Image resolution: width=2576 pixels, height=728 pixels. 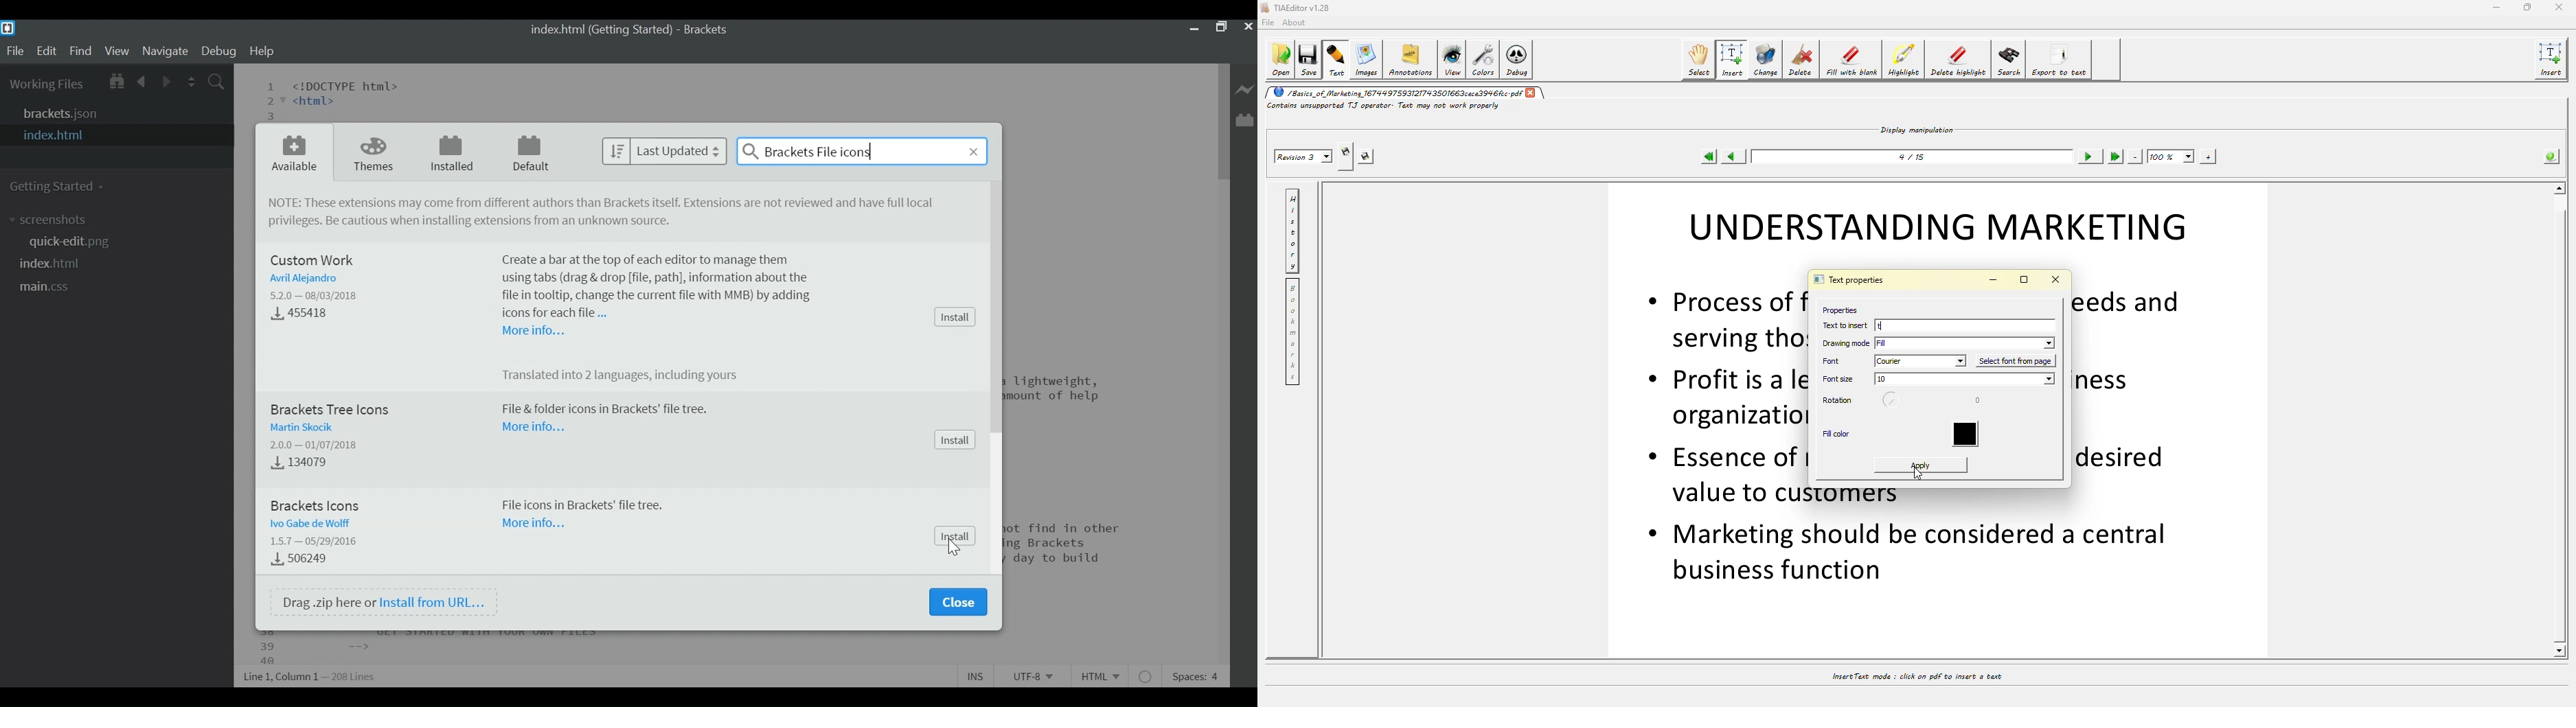 What do you see at coordinates (312, 523) in the screenshot?
I see `Author` at bounding box center [312, 523].